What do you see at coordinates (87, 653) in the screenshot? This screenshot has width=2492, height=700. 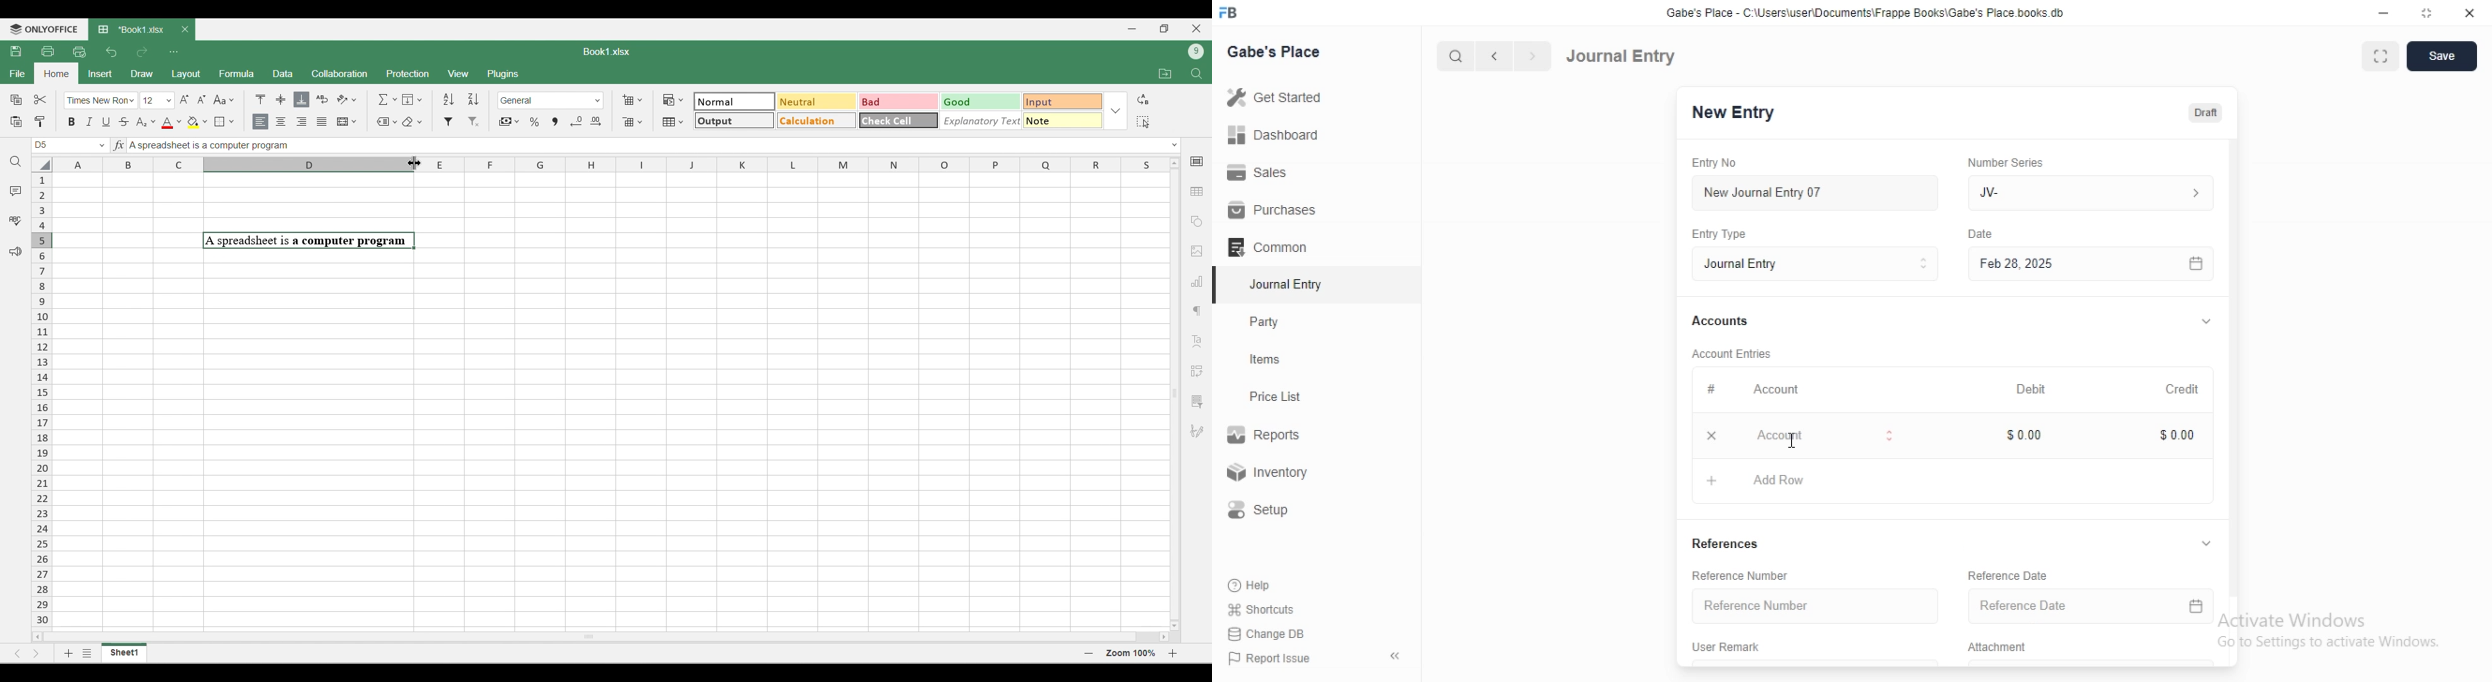 I see `List of sheets` at bounding box center [87, 653].